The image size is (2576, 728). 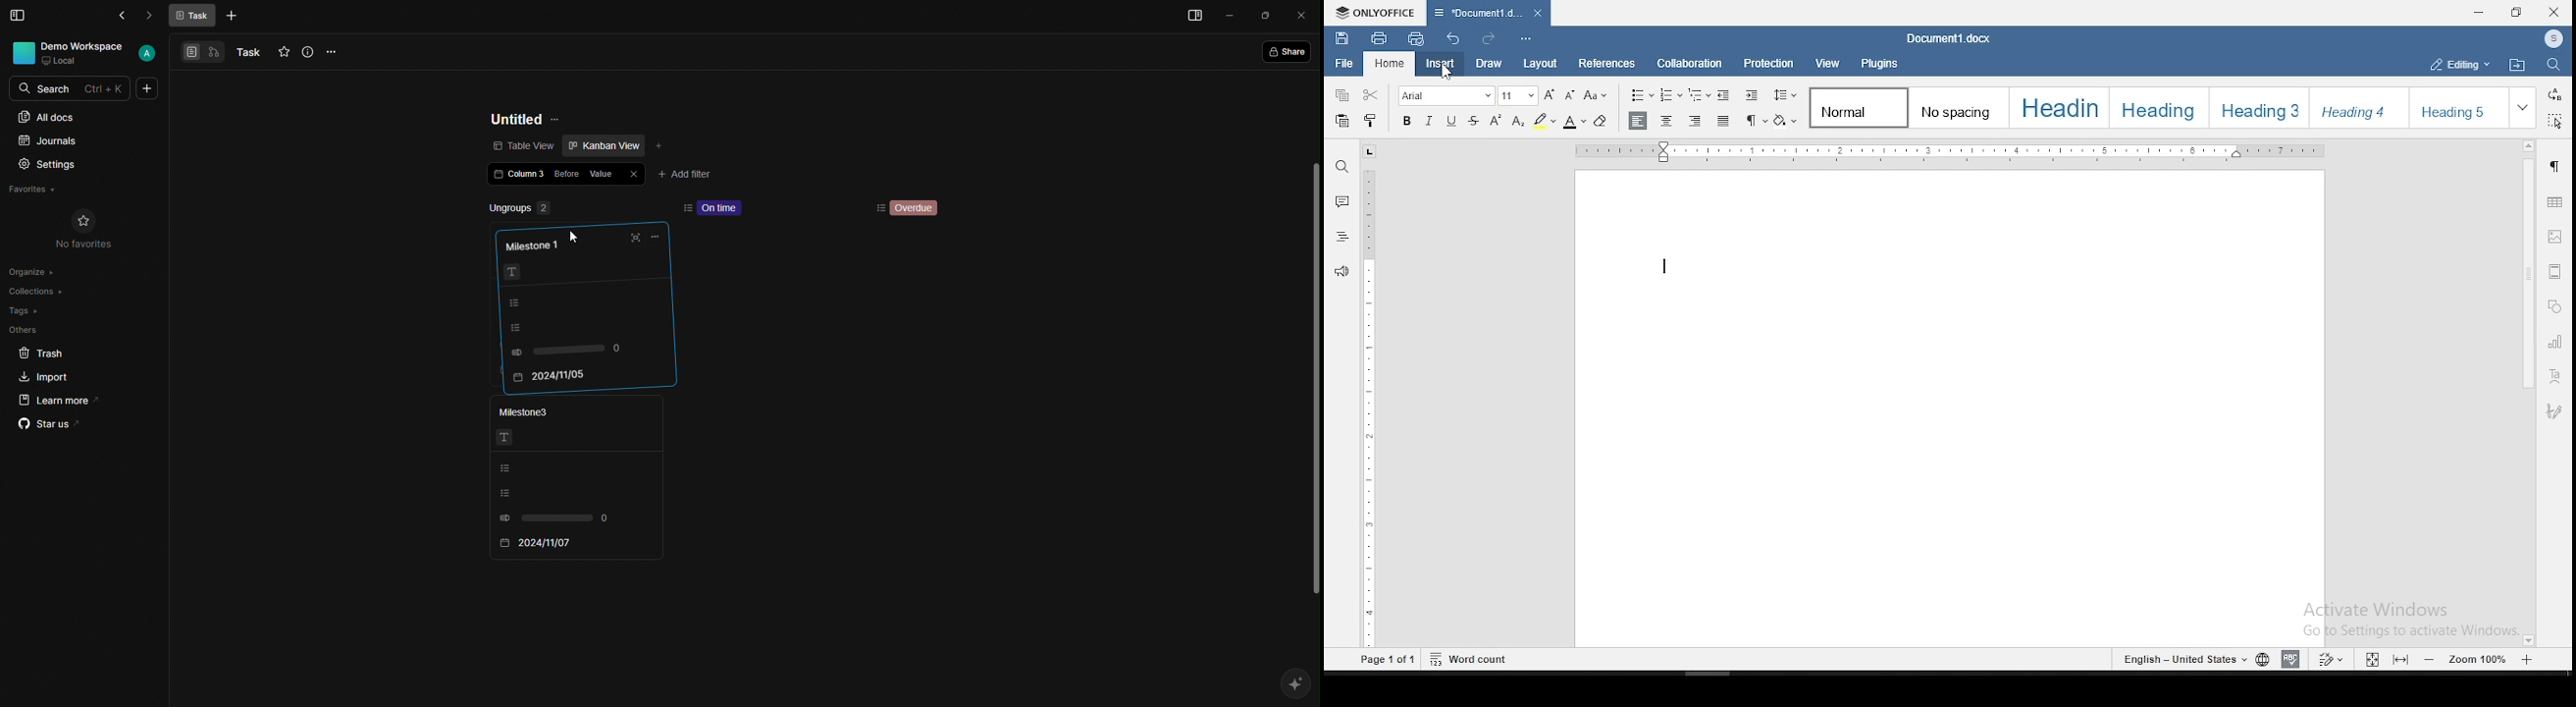 I want to click on increase font size, so click(x=1551, y=95).